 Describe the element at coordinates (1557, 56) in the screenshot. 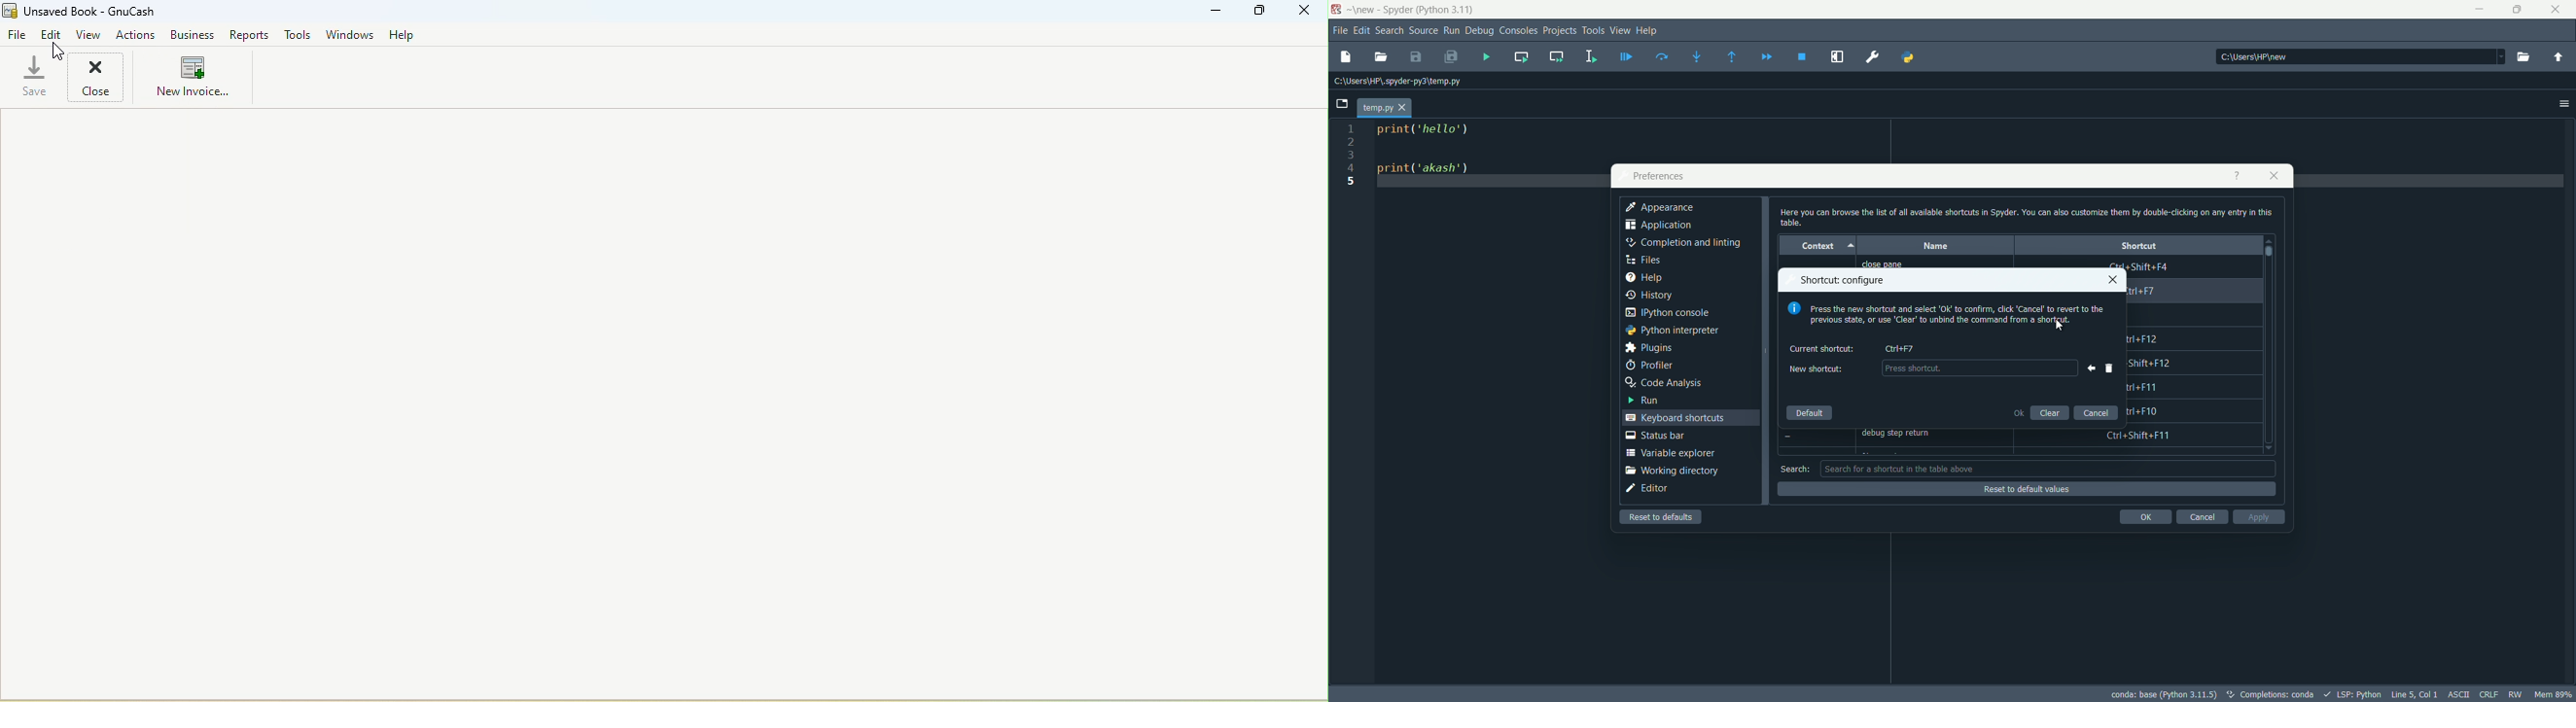

I see `run current cell and go to next one` at that location.